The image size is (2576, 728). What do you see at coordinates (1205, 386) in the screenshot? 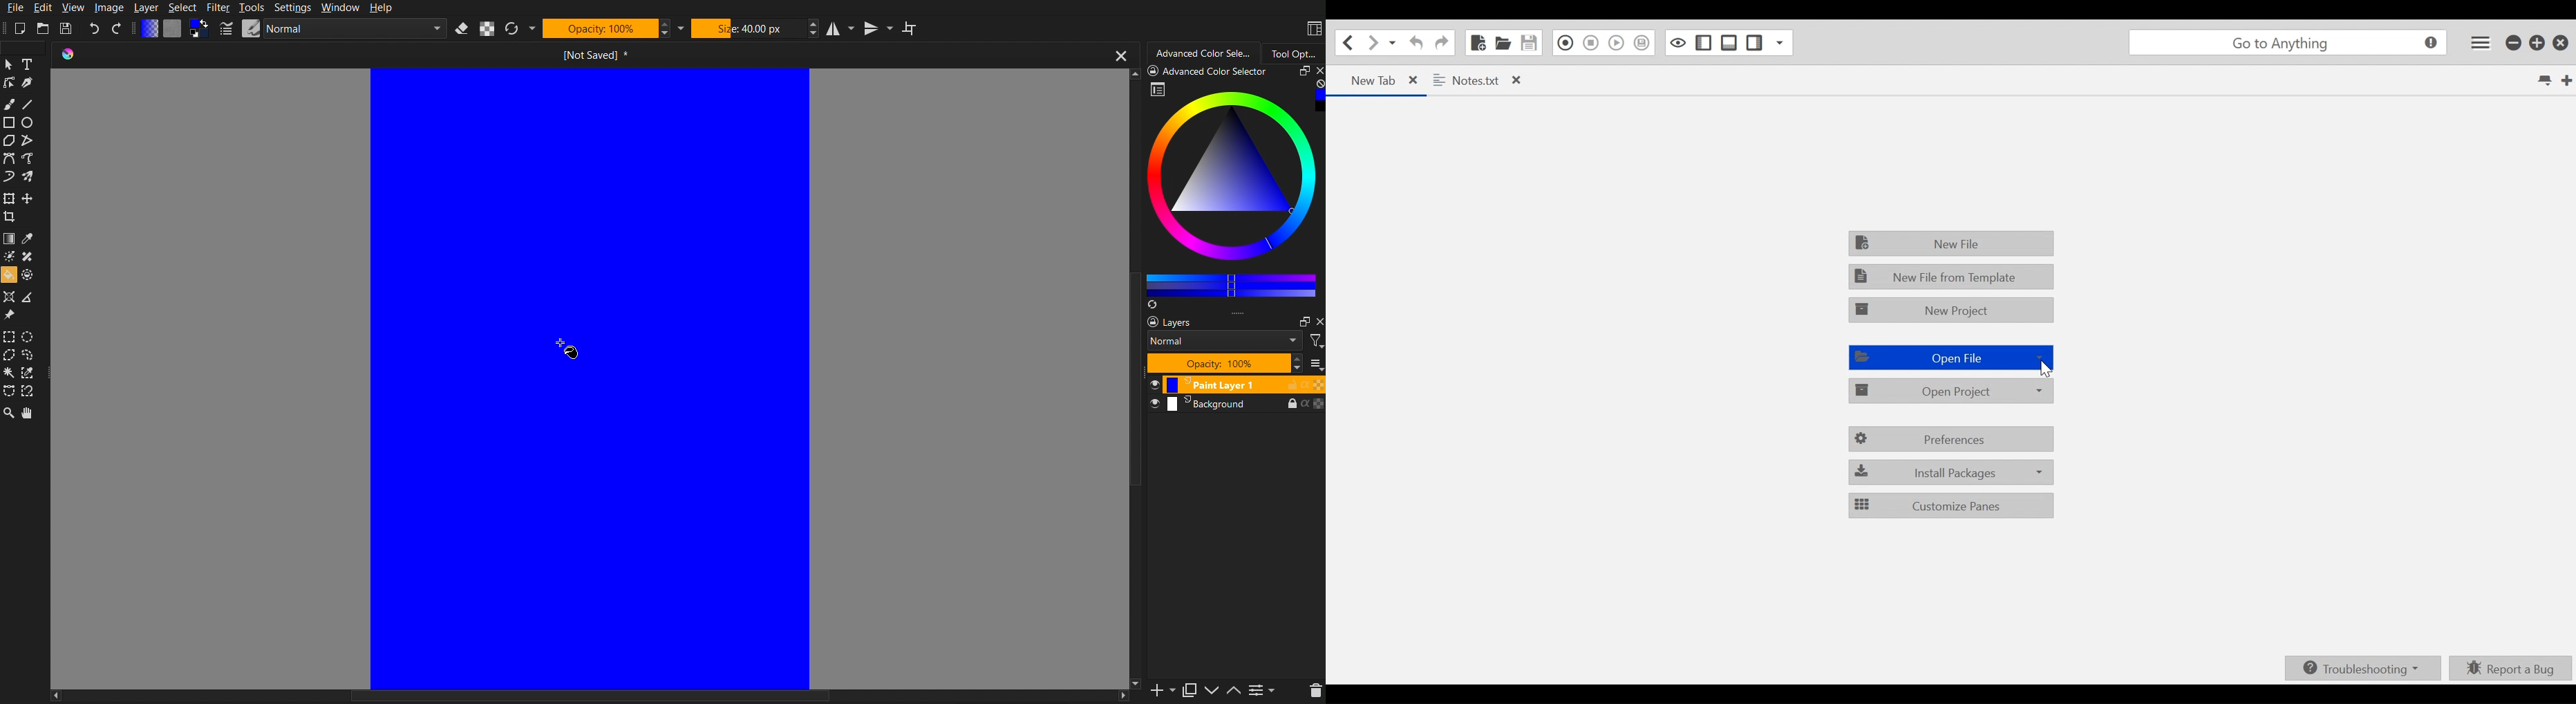
I see `paint layer 1` at bounding box center [1205, 386].